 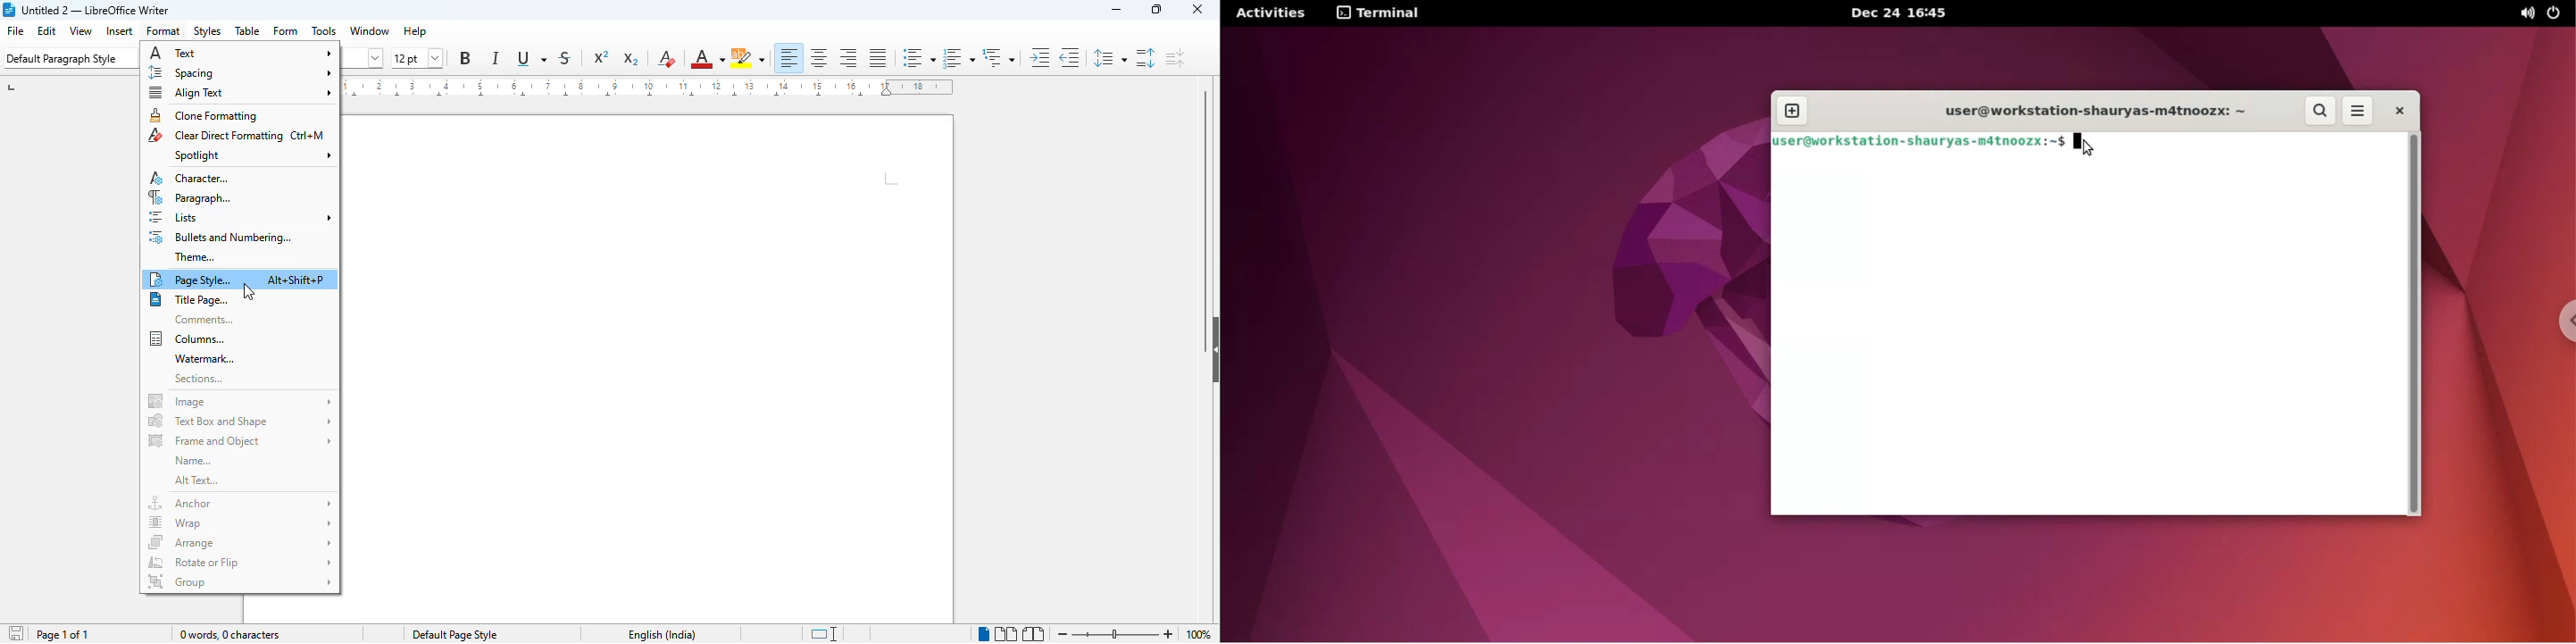 I want to click on clear direct formatting, so click(x=237, y=136).